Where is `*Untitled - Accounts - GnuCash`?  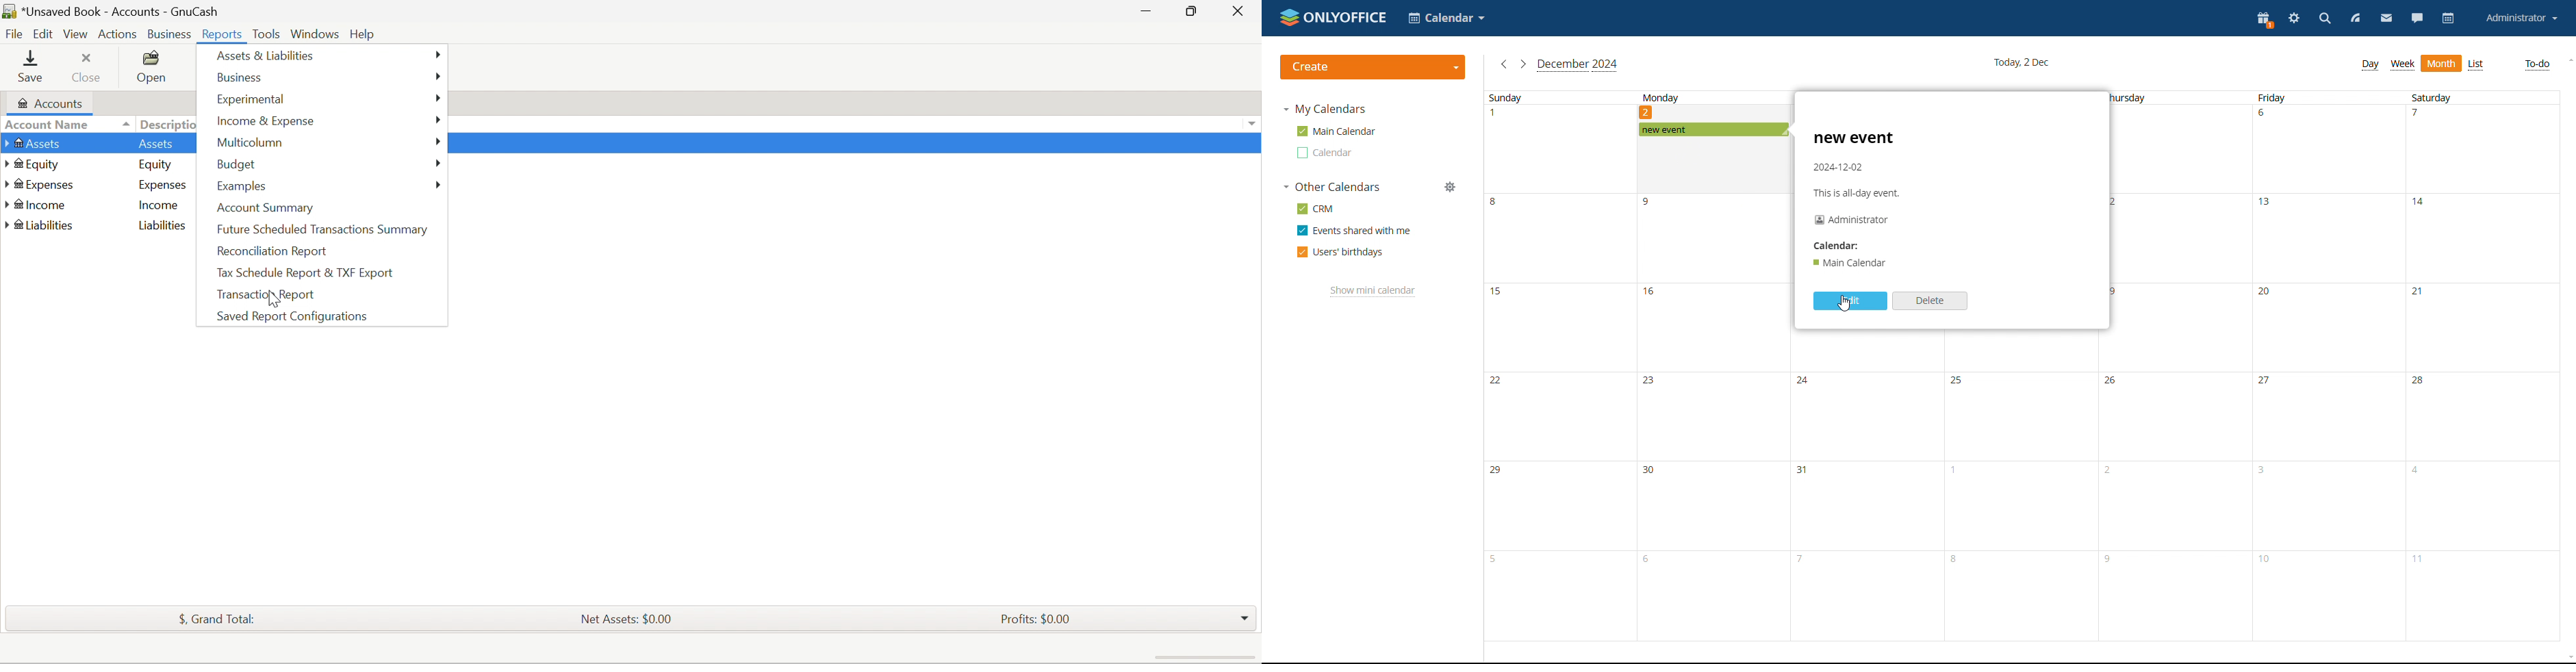
*Untitled - Accounts - GnuCash is located at coordinates (112, 11).